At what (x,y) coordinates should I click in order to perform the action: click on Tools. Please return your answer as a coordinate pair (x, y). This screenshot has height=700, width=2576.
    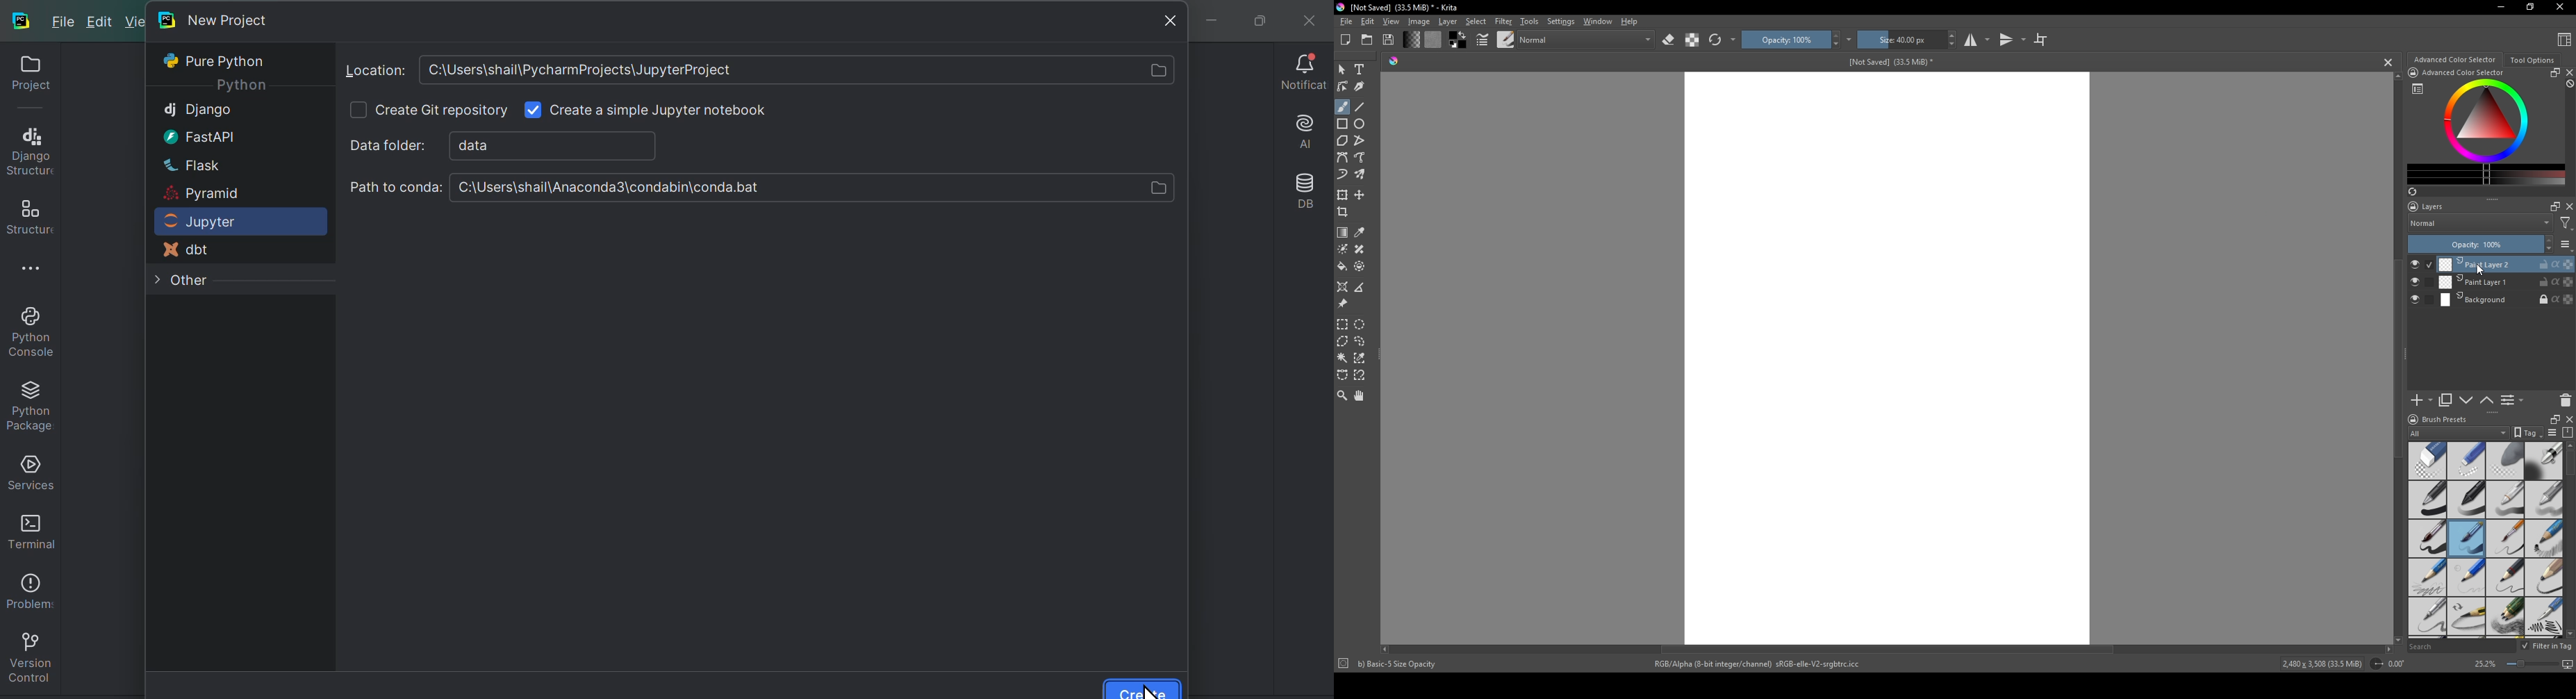
    Looking at the image, I should click on (1529, 21).